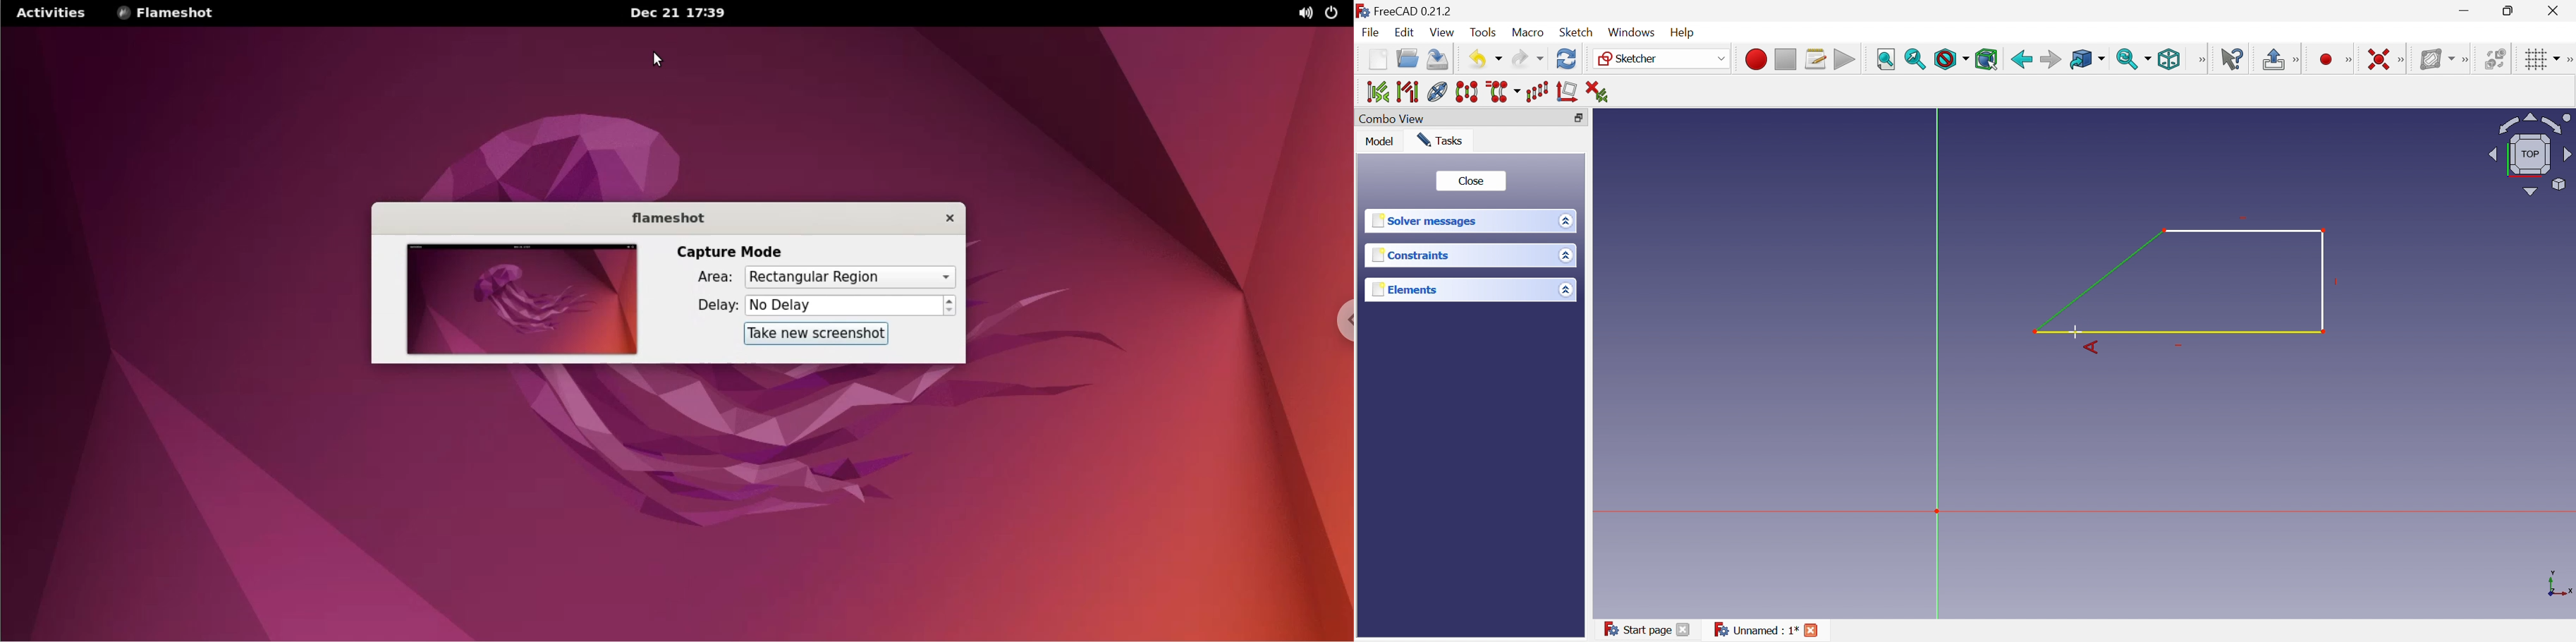 This screenshot has height=644, width=2576. I want to click on Drop Down, so click(2558, 57).